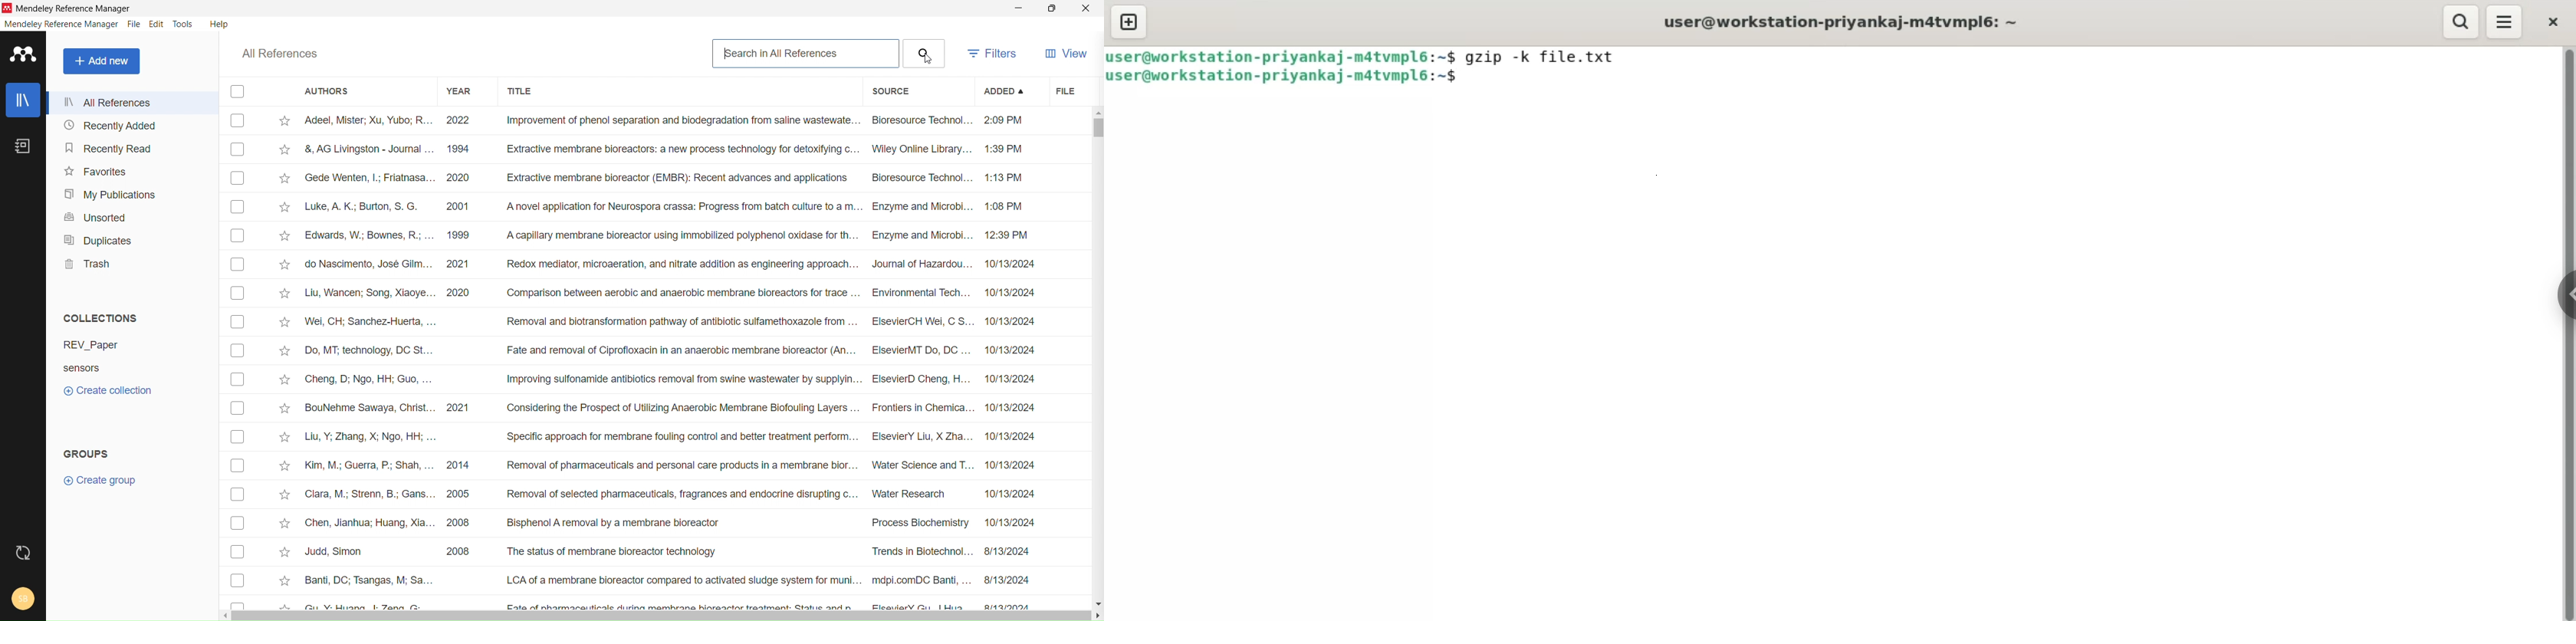 This screenshot has height=644, width=2576. I want to click on search, so click(806, 52).